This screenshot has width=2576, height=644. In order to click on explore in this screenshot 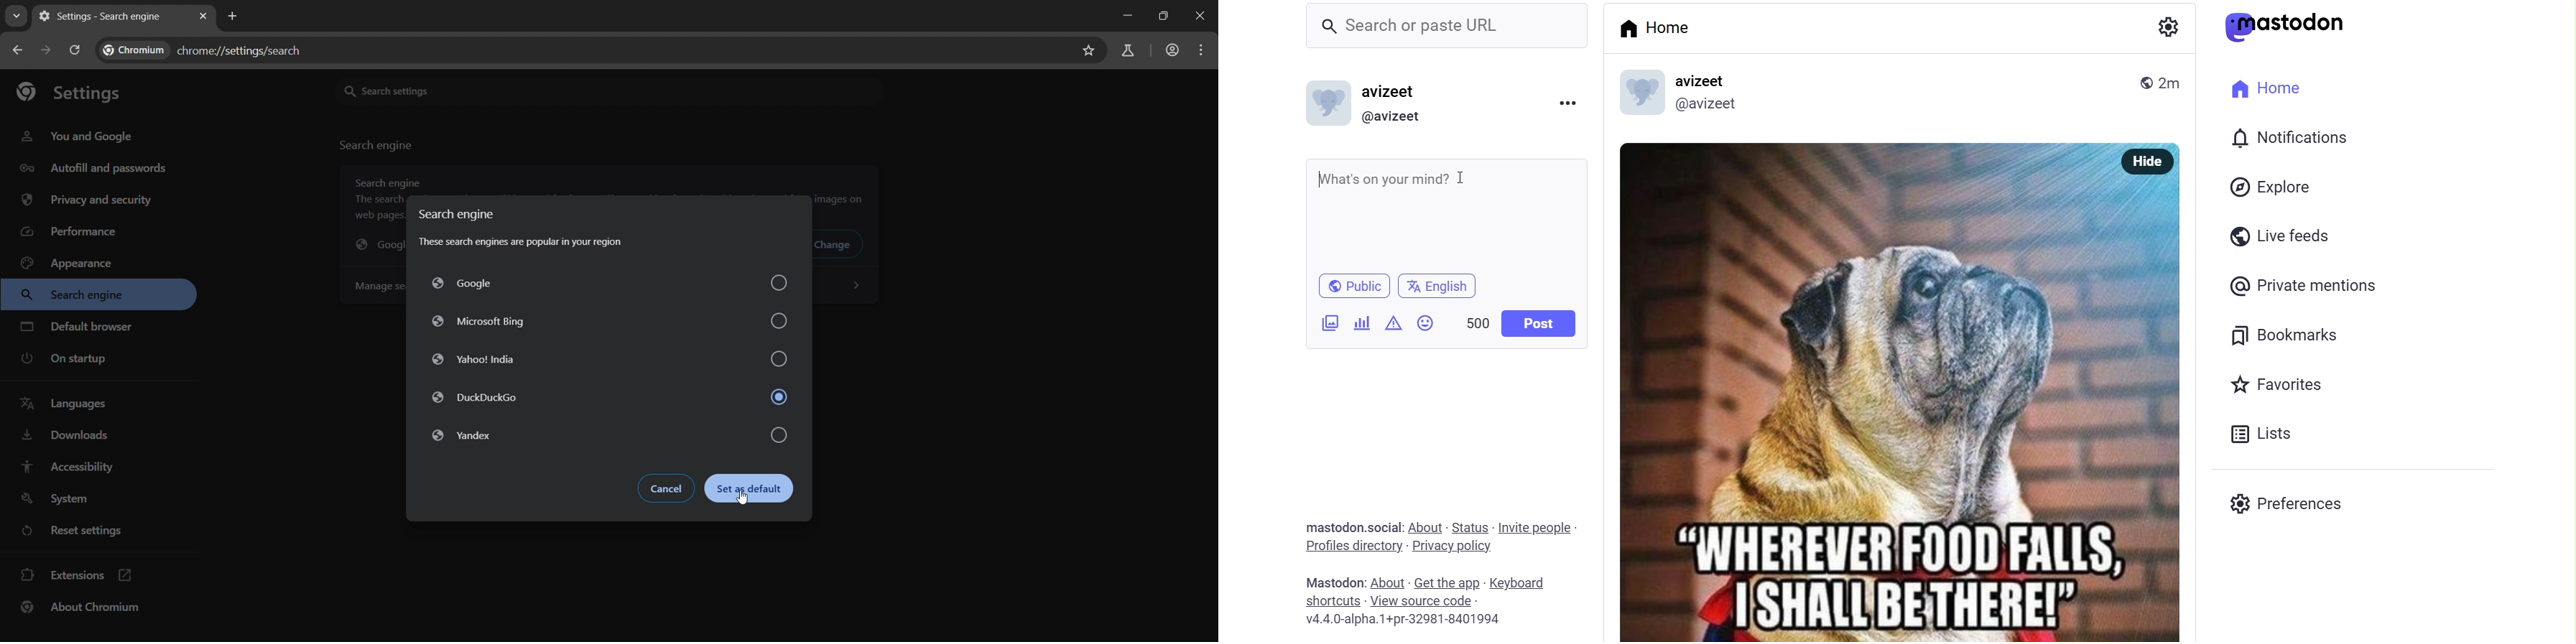, I will do `click(2271, 187)`.